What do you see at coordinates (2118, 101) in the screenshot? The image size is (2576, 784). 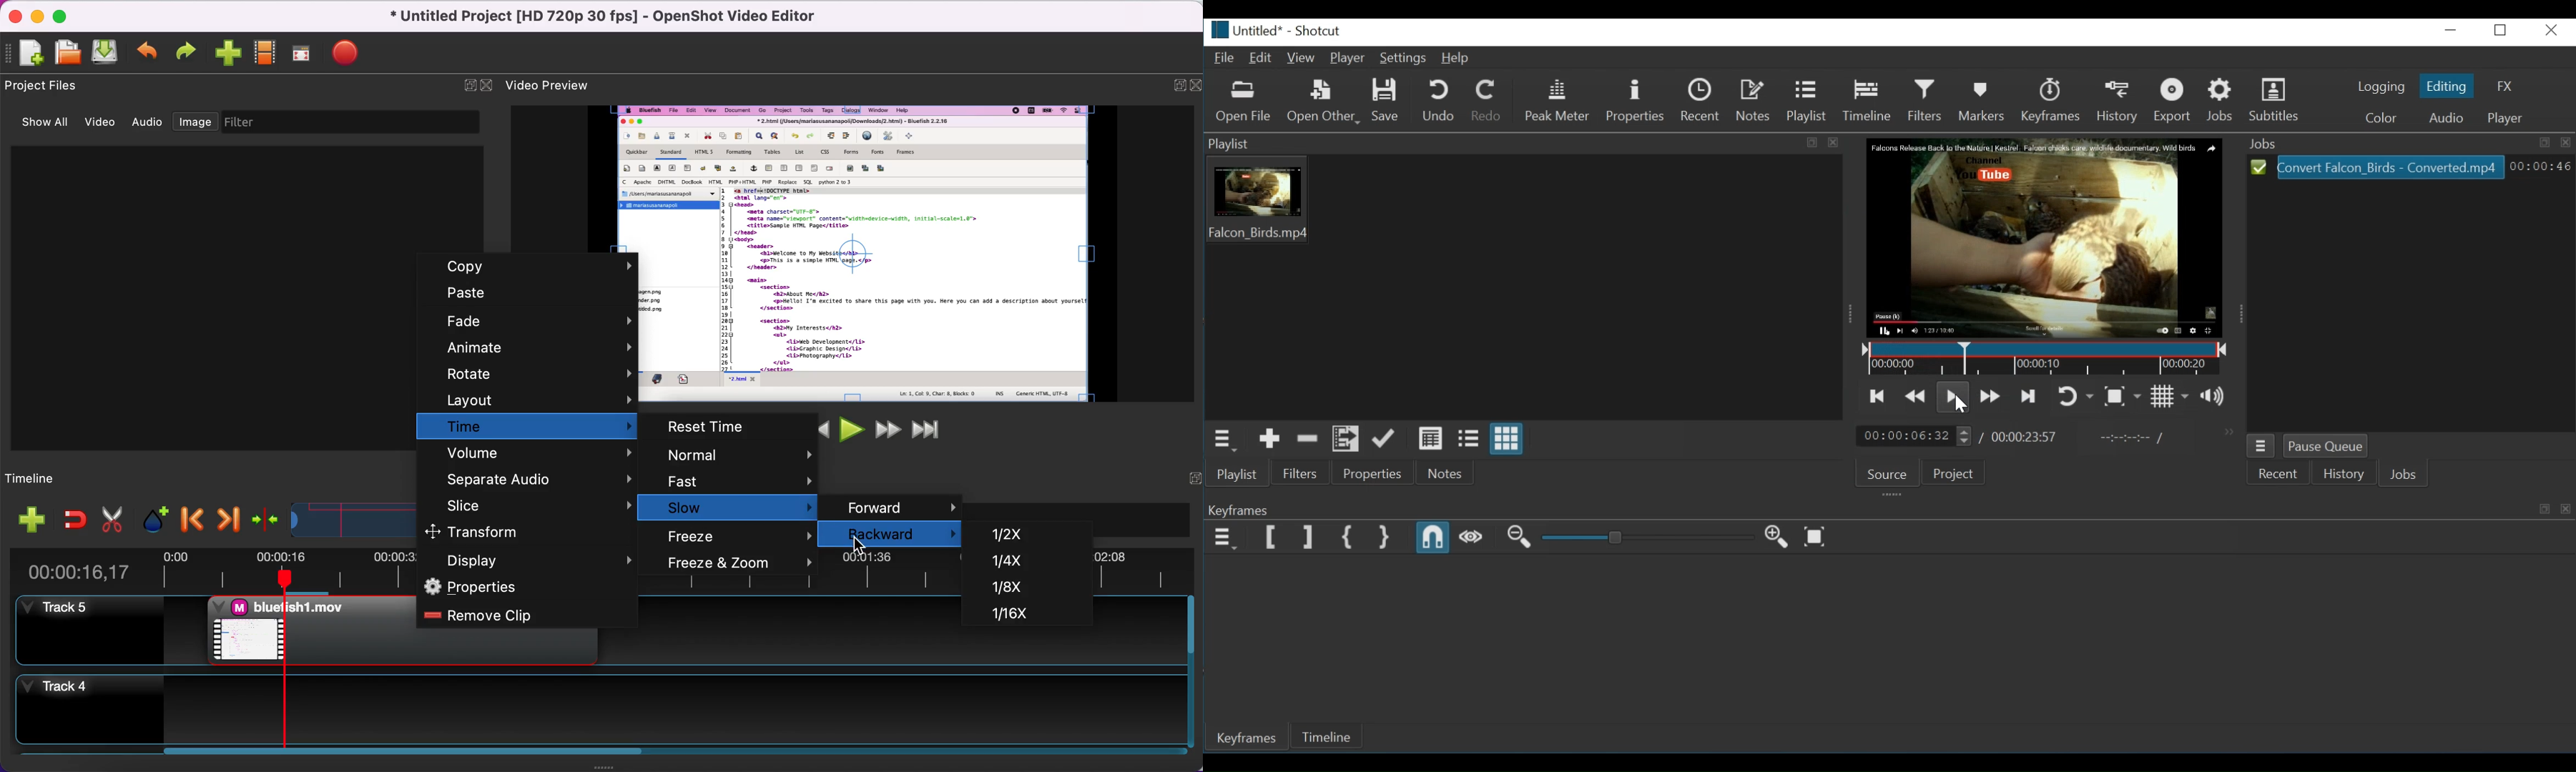 I see `History` at bounding box center [2118, 101].